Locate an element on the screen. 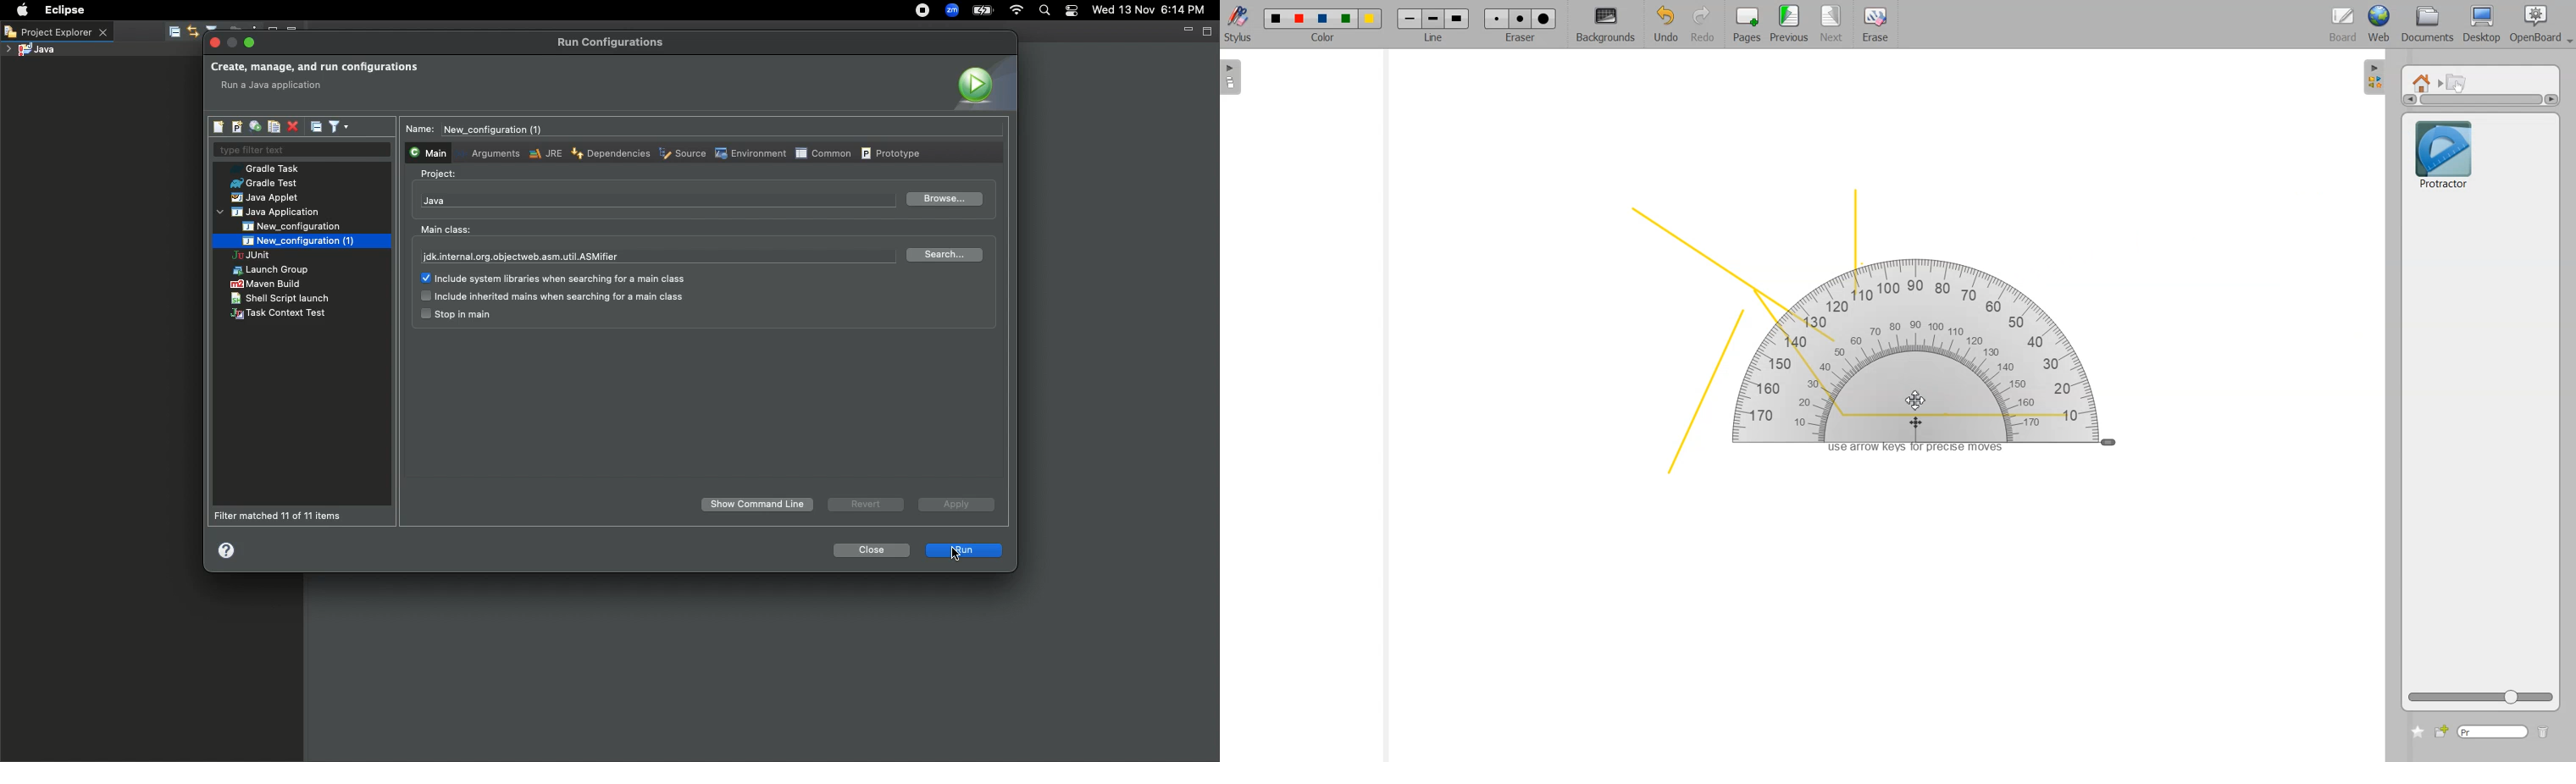 The width and height of the screenshot is (2576, 784). Eclipse is located at coordinates (63, 10).